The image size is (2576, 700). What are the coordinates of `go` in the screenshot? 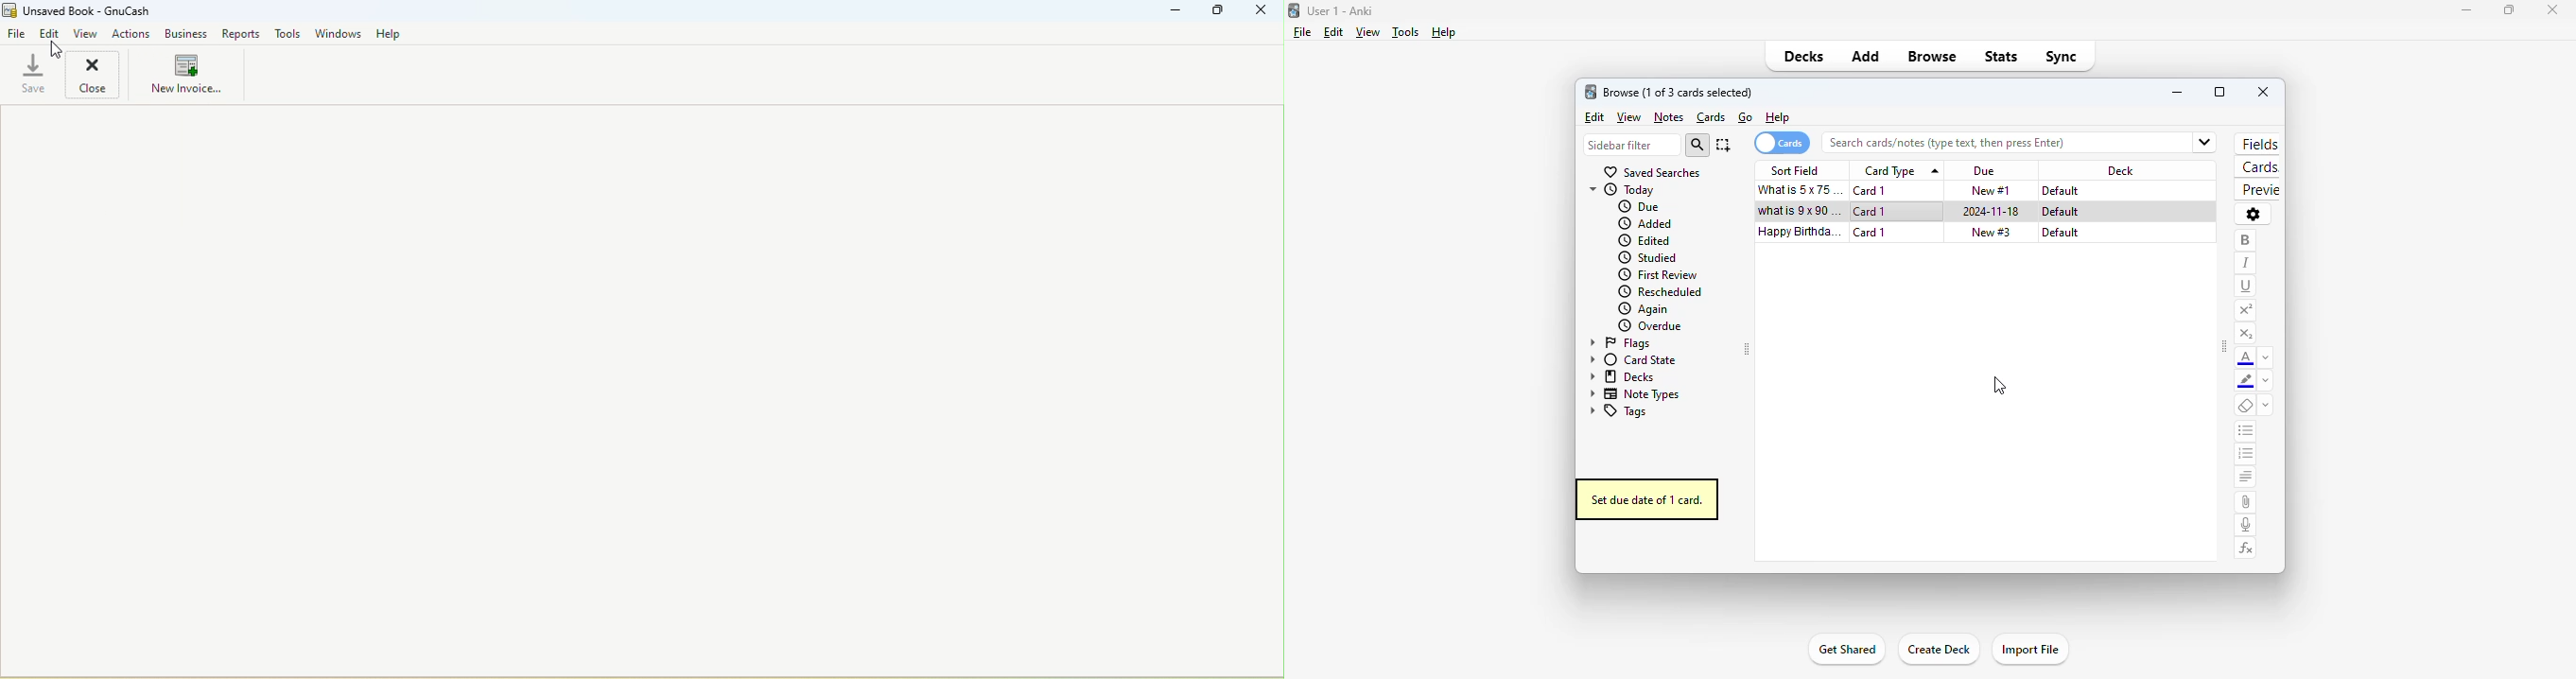 It's located at (1746, 117).